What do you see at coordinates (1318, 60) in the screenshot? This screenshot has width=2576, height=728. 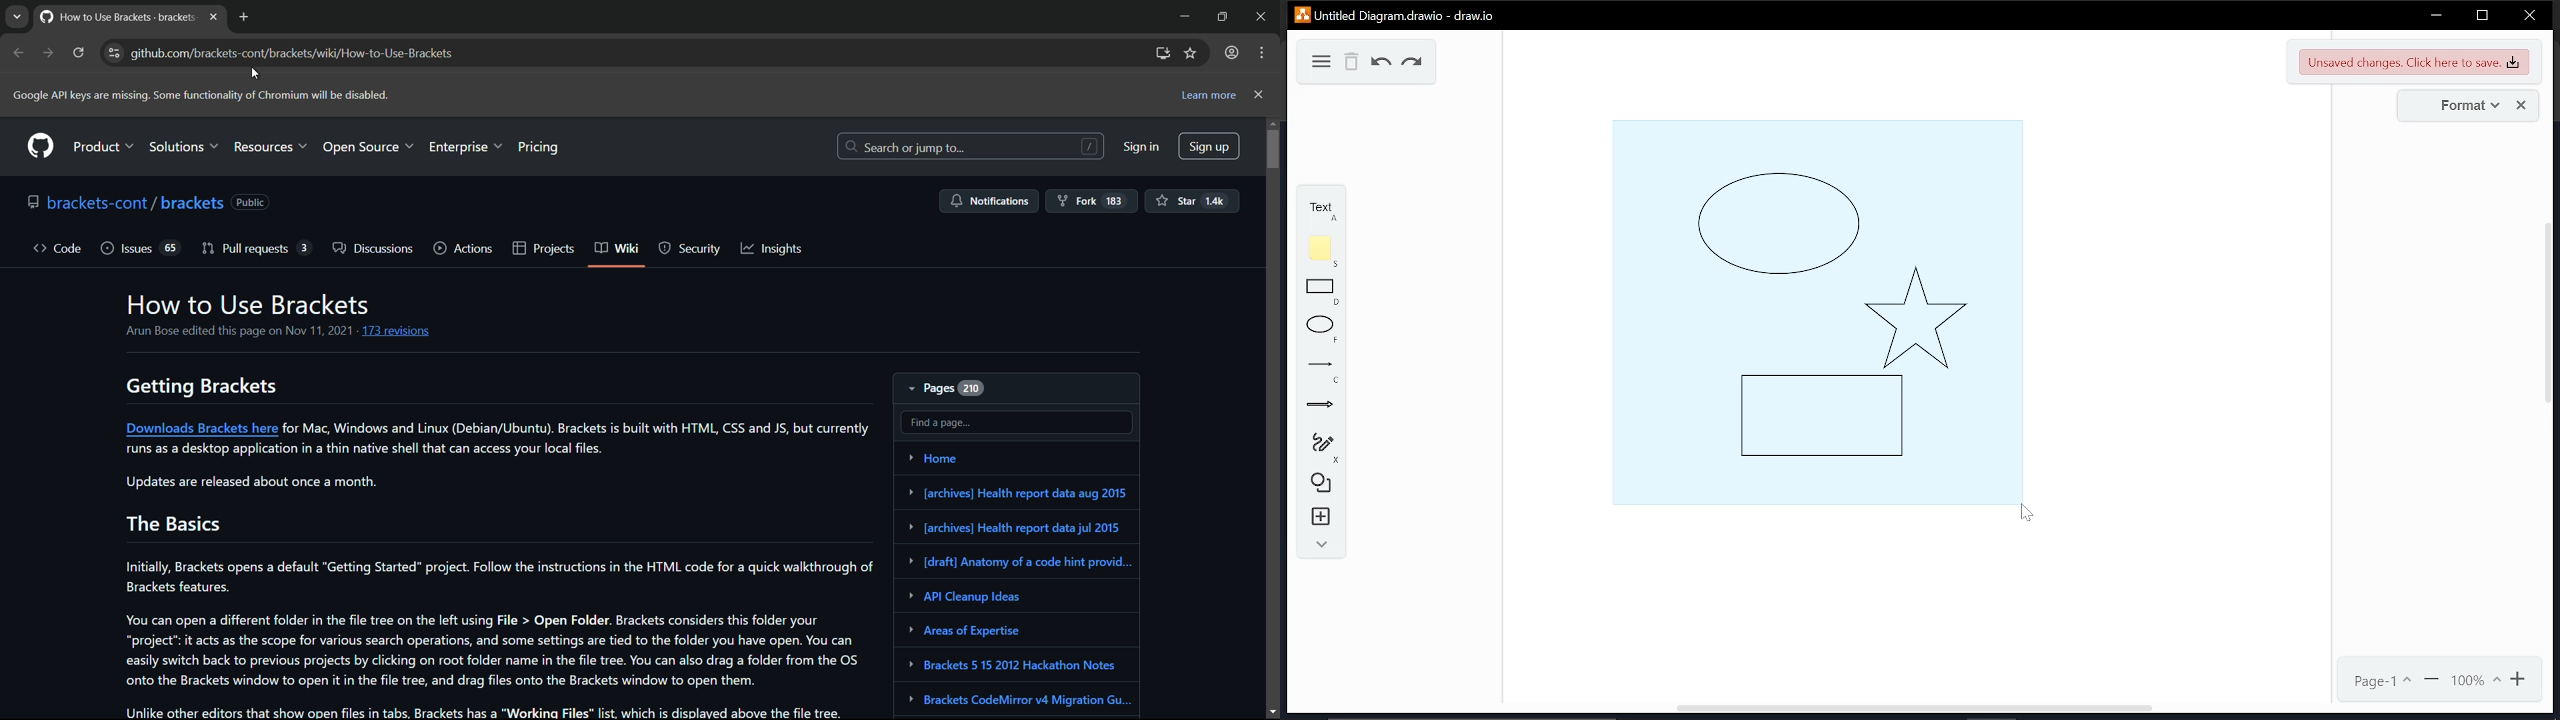 I see `diagram` at bounding box center [1318, 60].